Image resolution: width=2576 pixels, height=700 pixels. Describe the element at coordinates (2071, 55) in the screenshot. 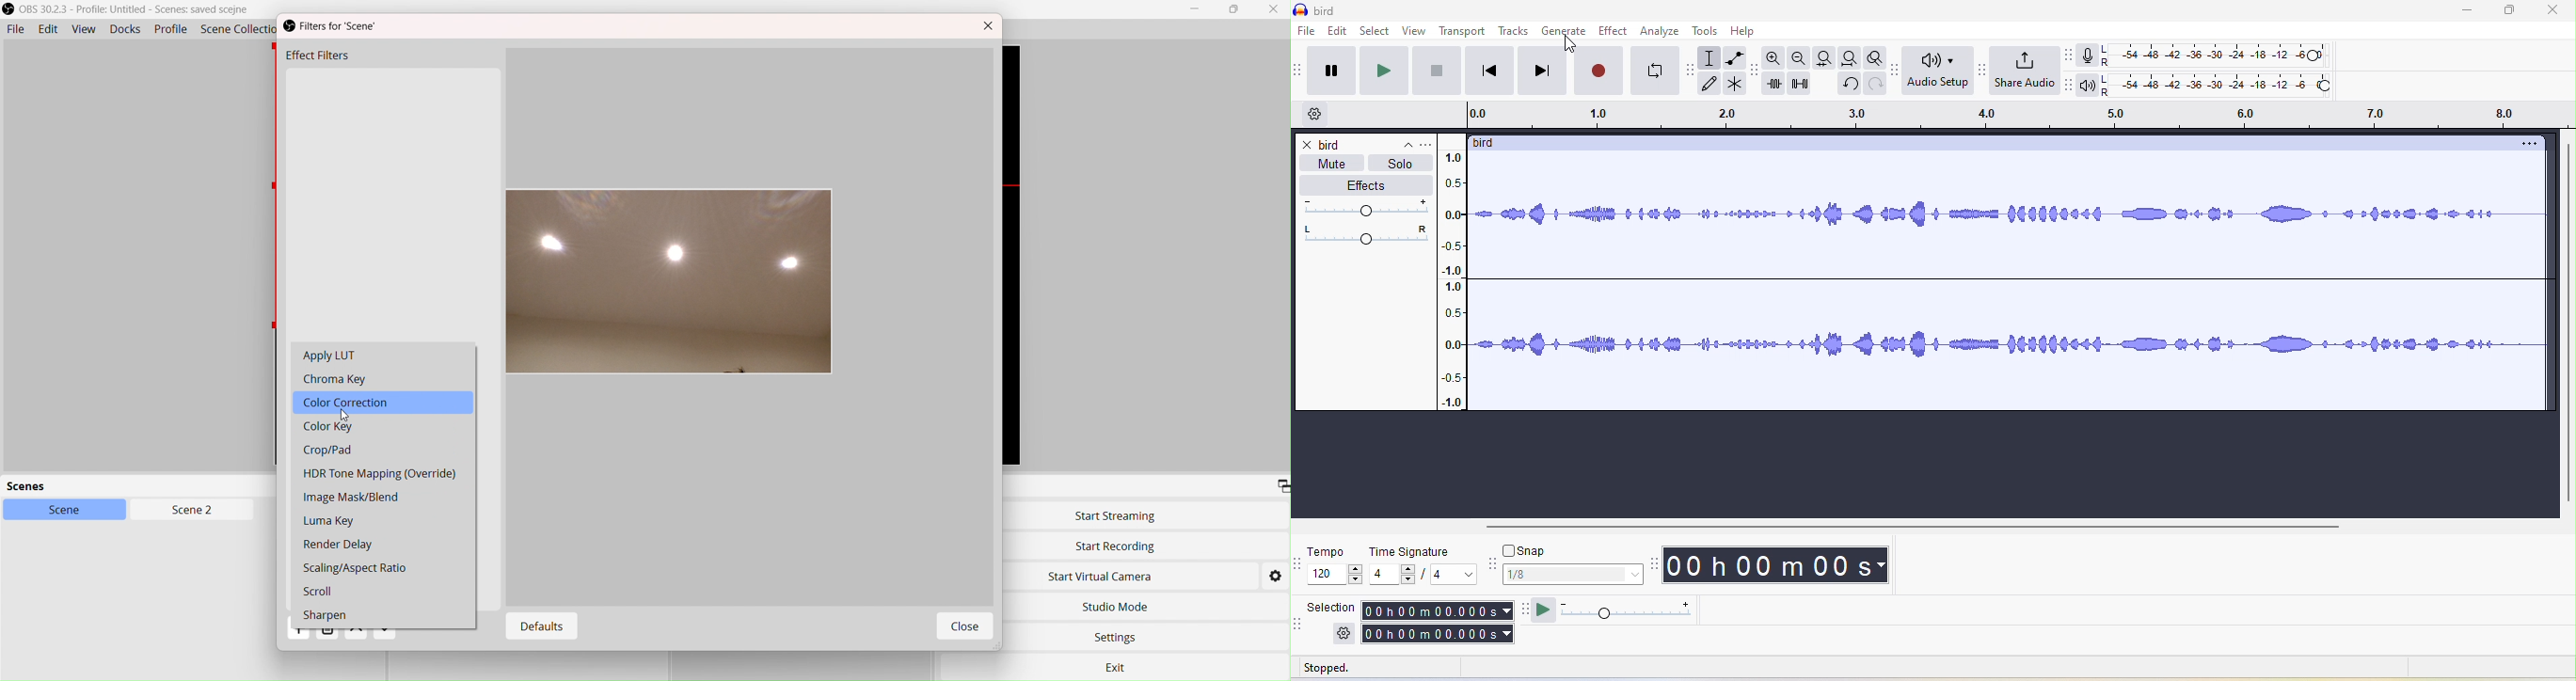

I see `audacity record meter toolbar` at that location.